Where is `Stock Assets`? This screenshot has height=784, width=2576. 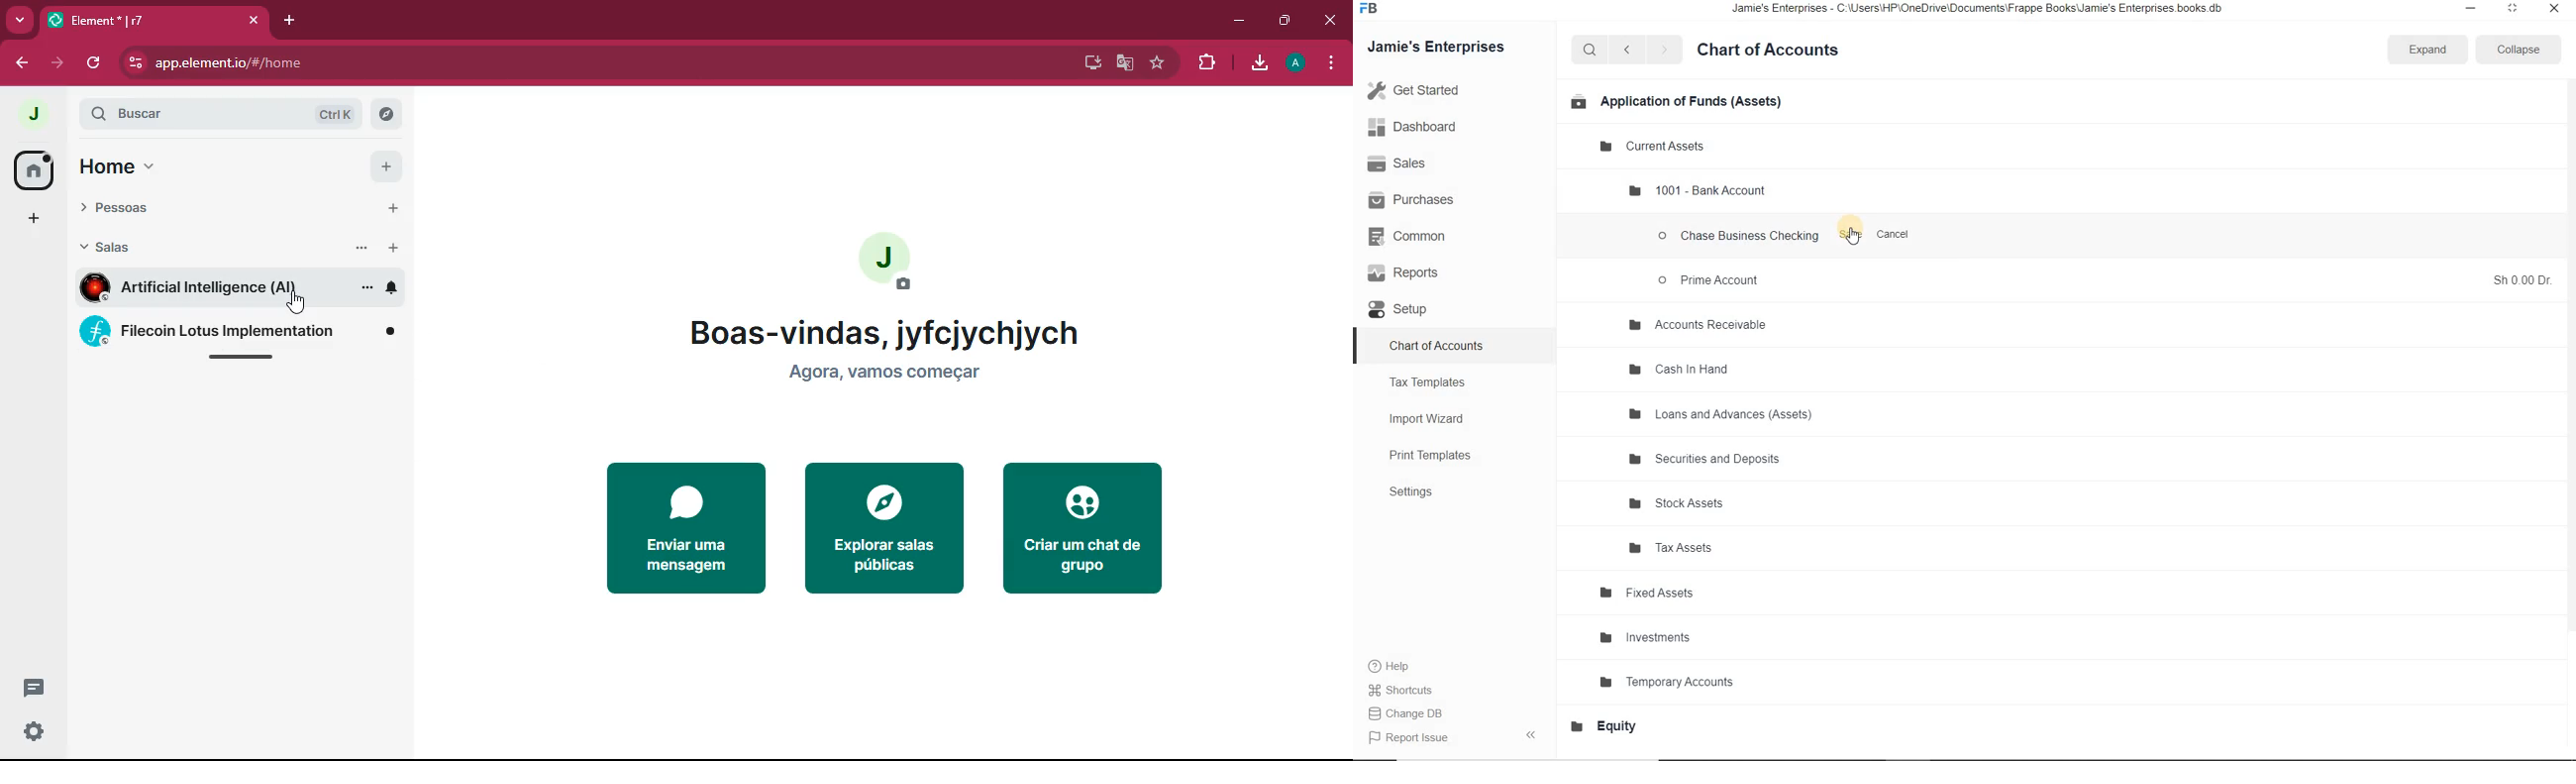 Stock Assets is located at coordinates (1681, 504).